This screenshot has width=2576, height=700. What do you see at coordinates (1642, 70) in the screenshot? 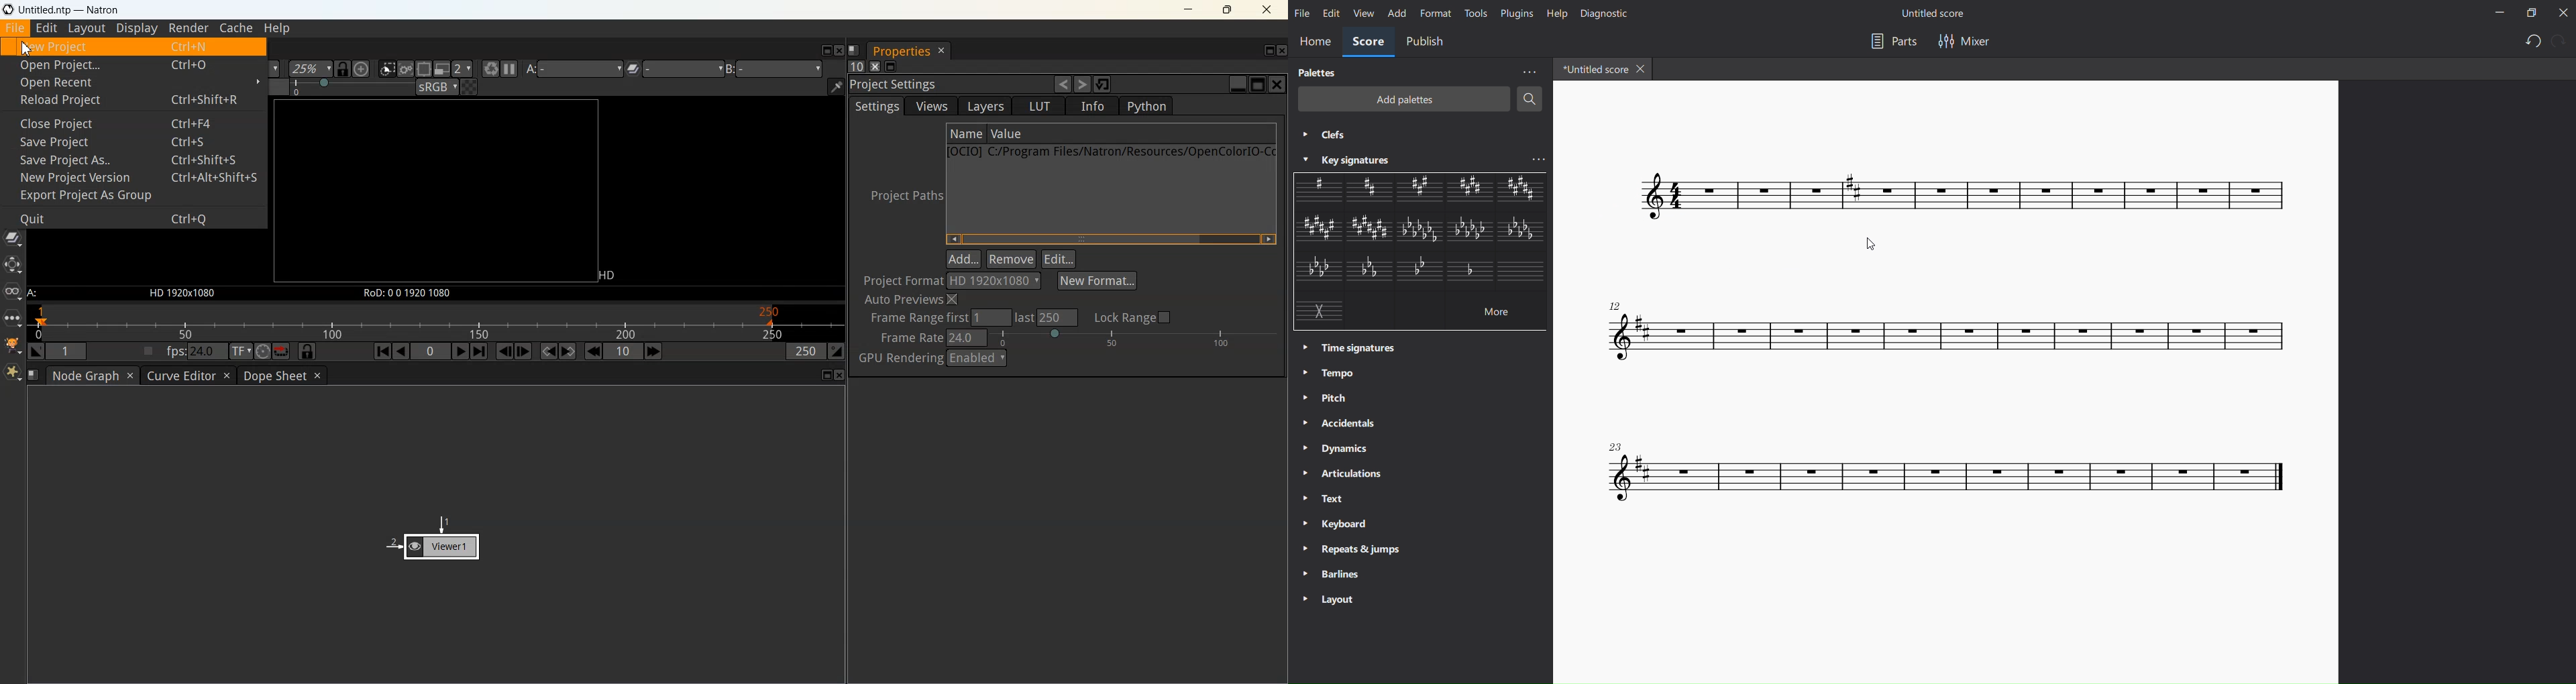
I see `close tab` at bounding box center [1642, 70].